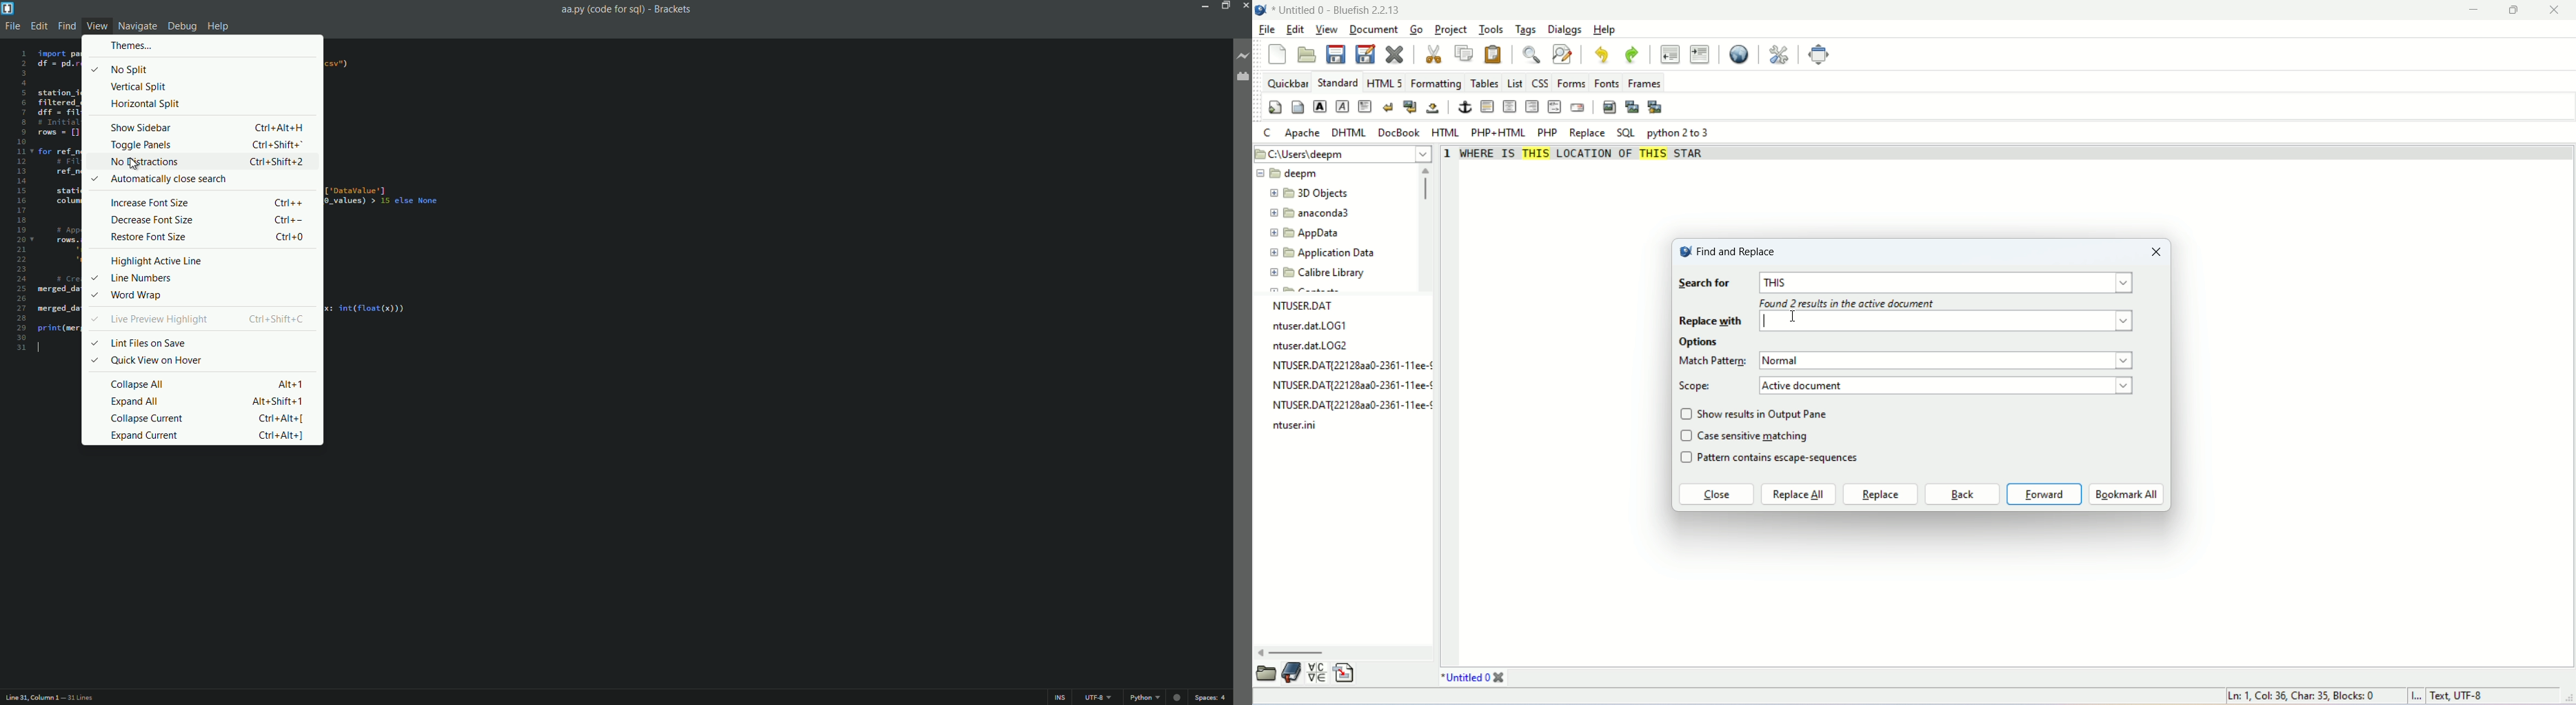  I want to click on no split, so click(202, 68).